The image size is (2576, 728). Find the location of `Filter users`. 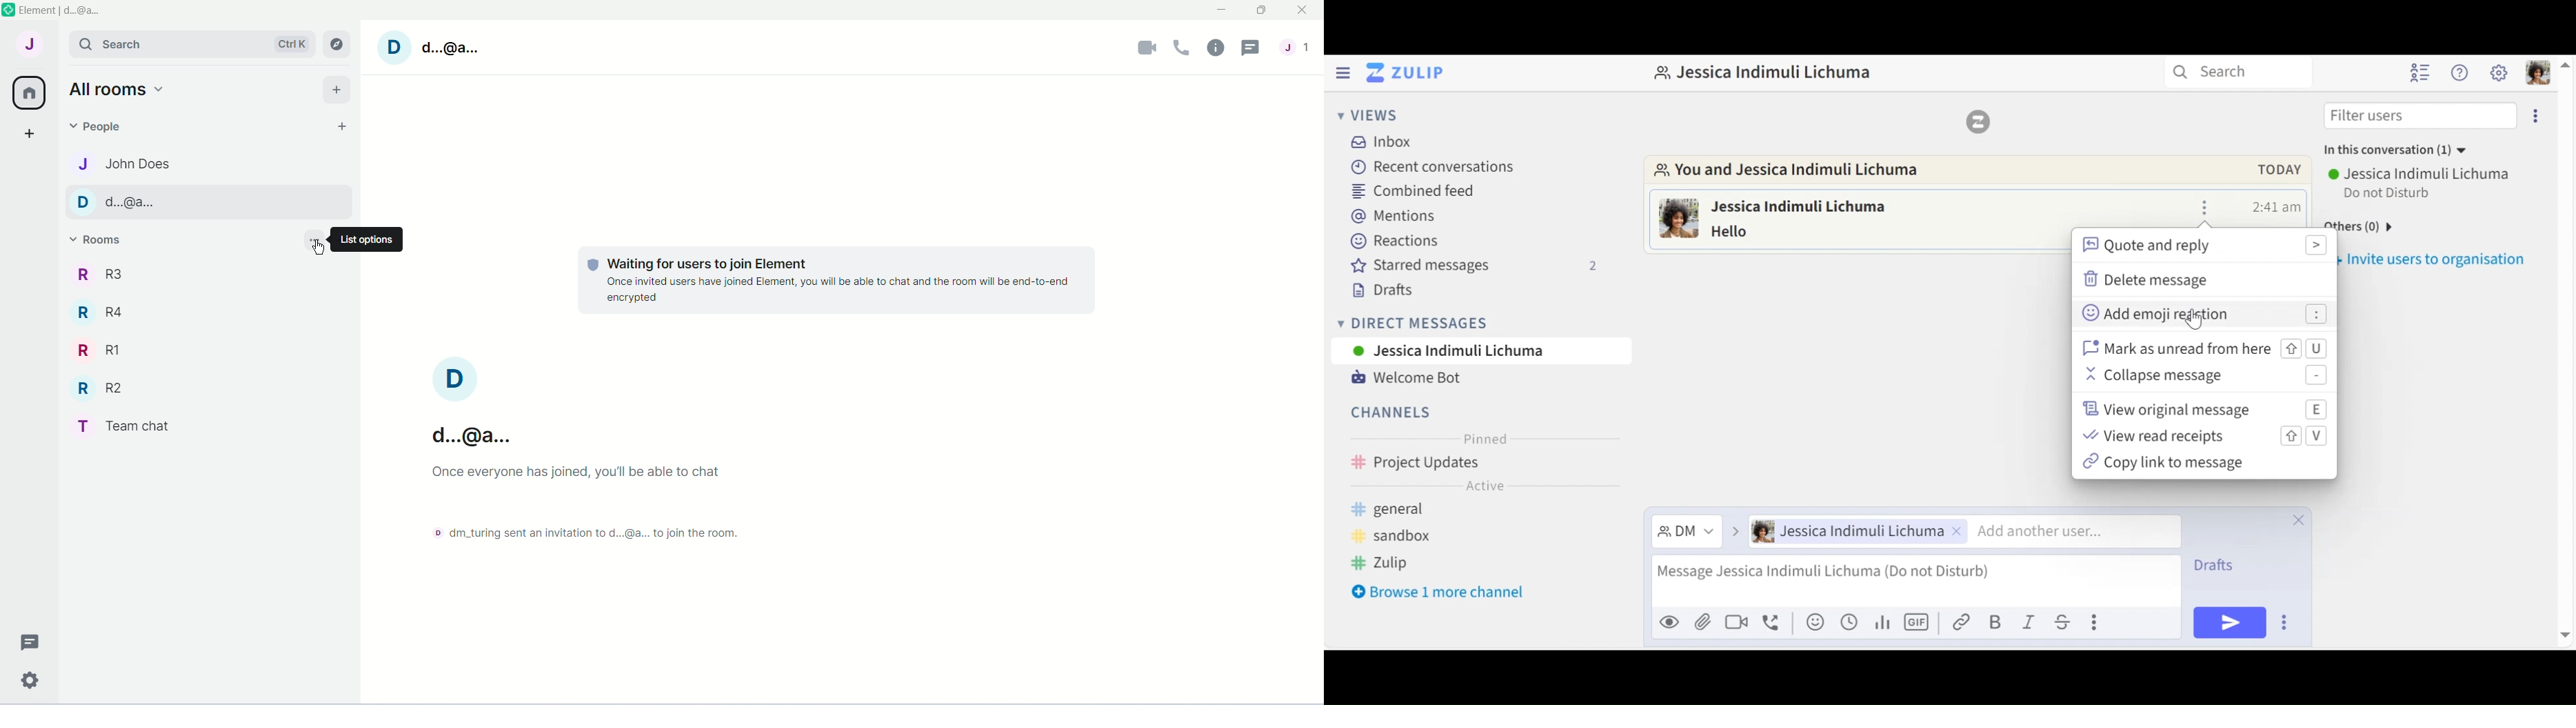

Filter users is located at coordinates (2421, 114).